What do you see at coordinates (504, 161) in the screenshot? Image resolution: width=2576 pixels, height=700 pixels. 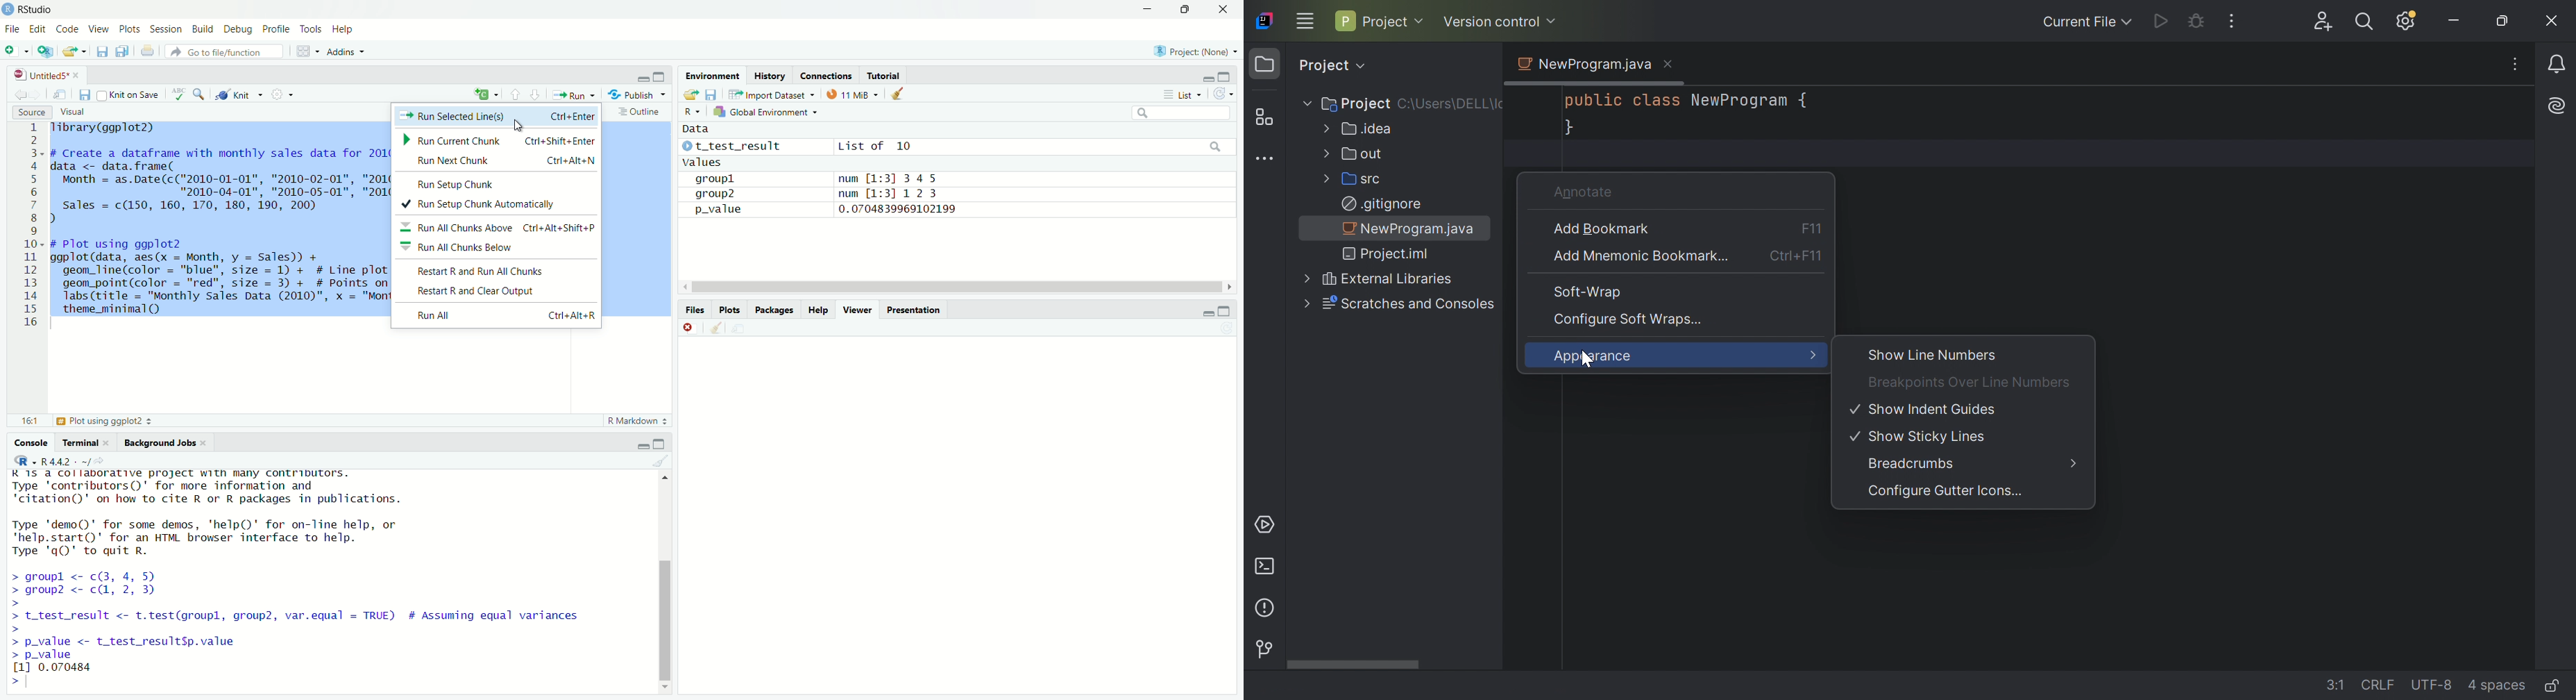 I see `Run Next Chunk Ctri+Alt+N |` at bounding box center [504, 161].